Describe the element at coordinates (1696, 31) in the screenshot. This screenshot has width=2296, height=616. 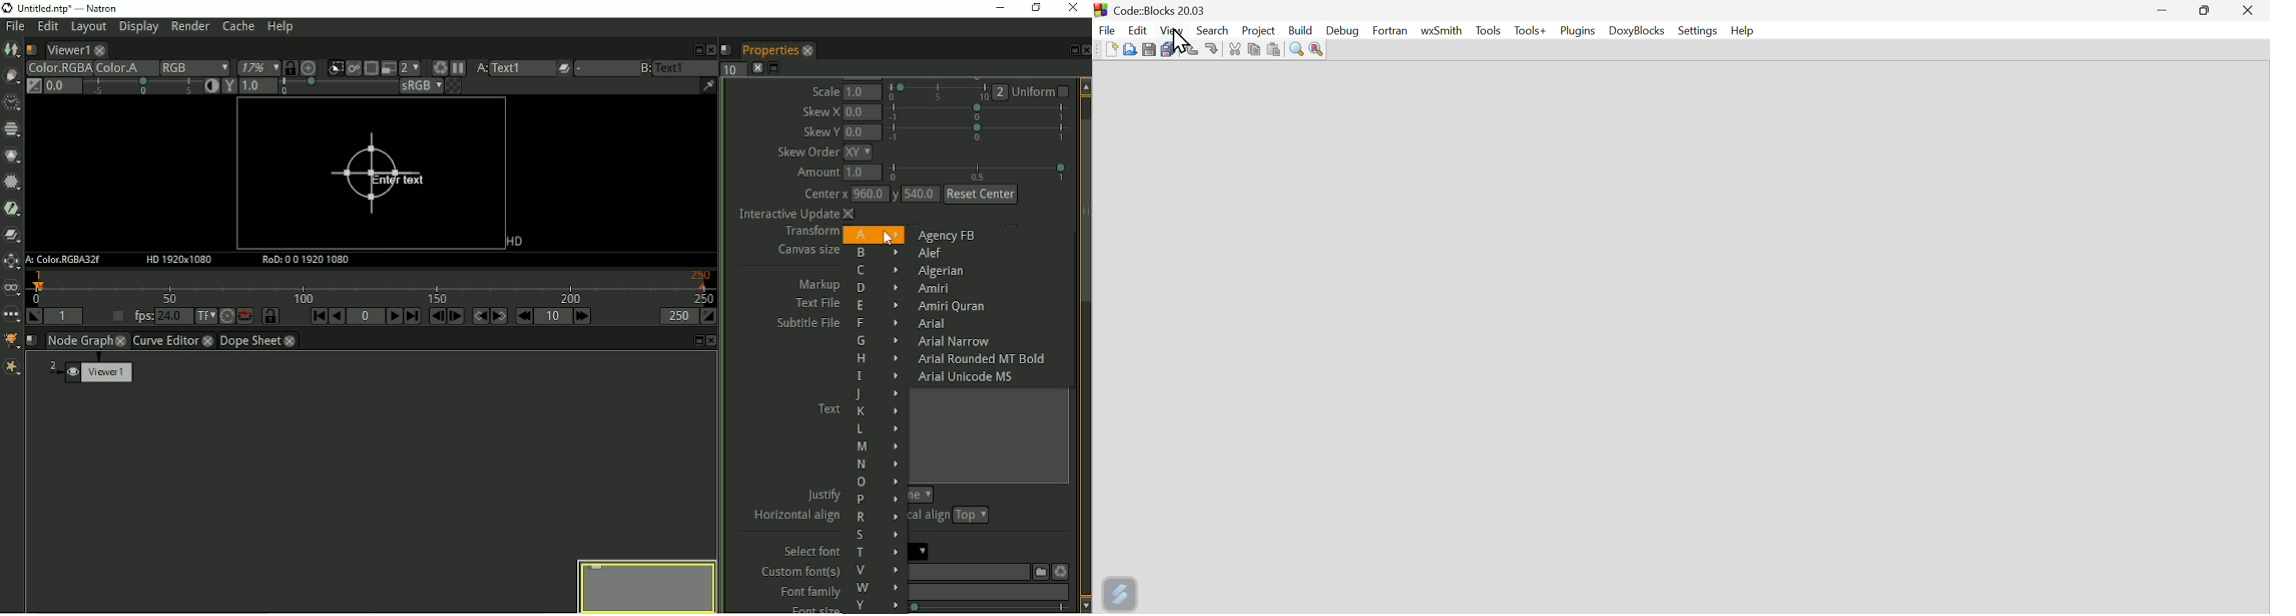
I see `Settings` at that location.